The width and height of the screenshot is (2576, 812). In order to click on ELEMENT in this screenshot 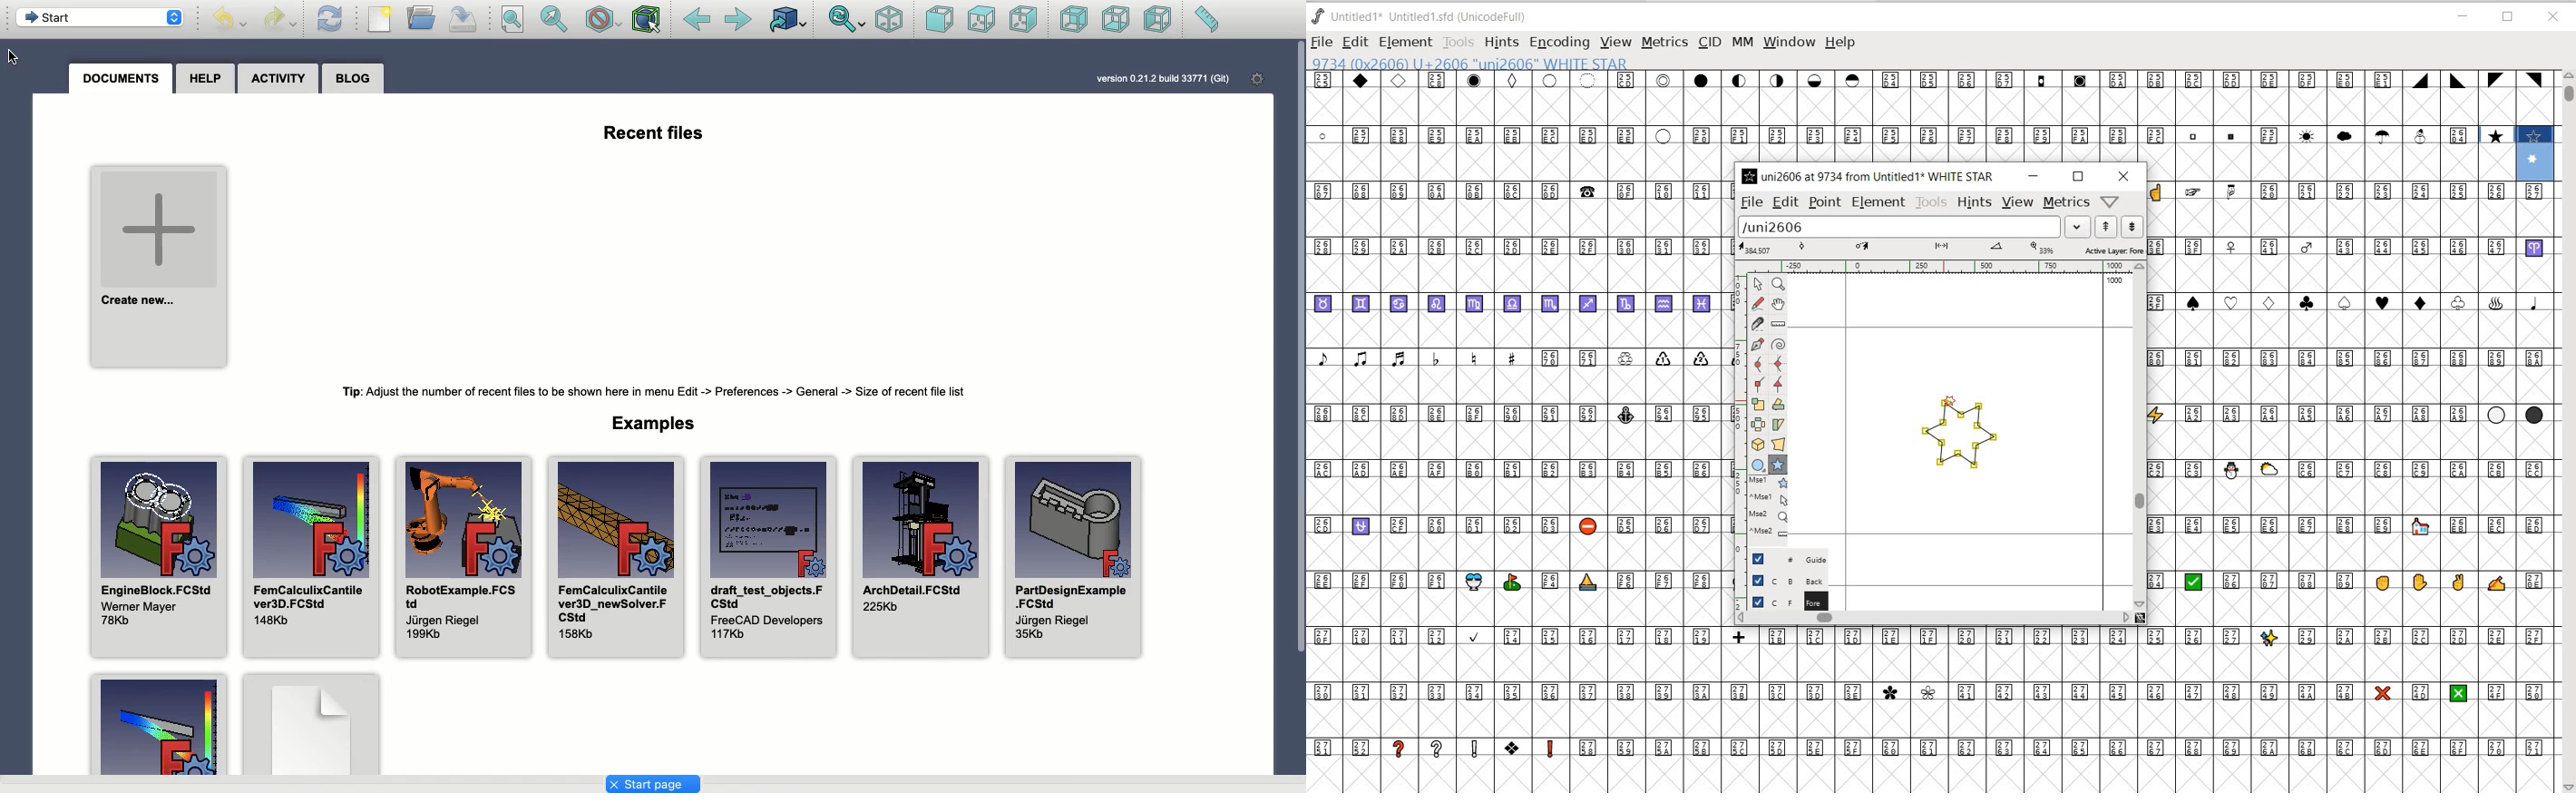, I will do `click(1878, 204)`.